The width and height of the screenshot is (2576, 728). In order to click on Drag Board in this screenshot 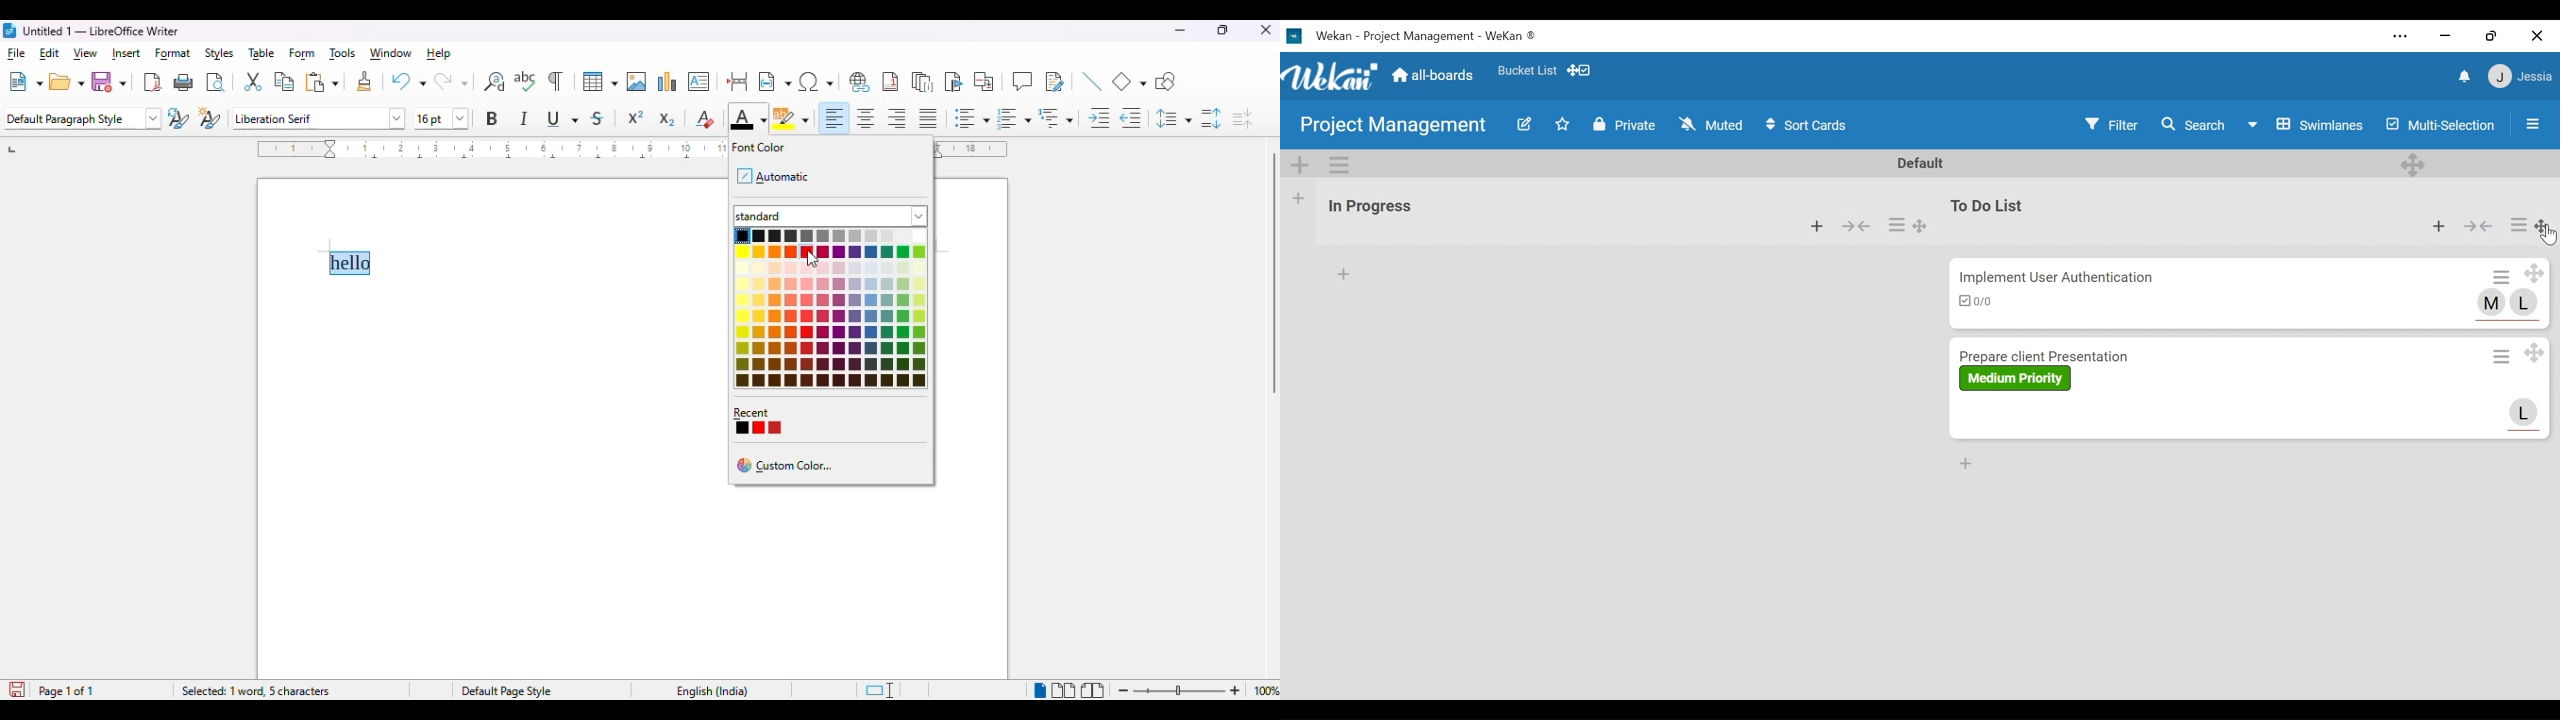, I will do `click(2542, 225)`.